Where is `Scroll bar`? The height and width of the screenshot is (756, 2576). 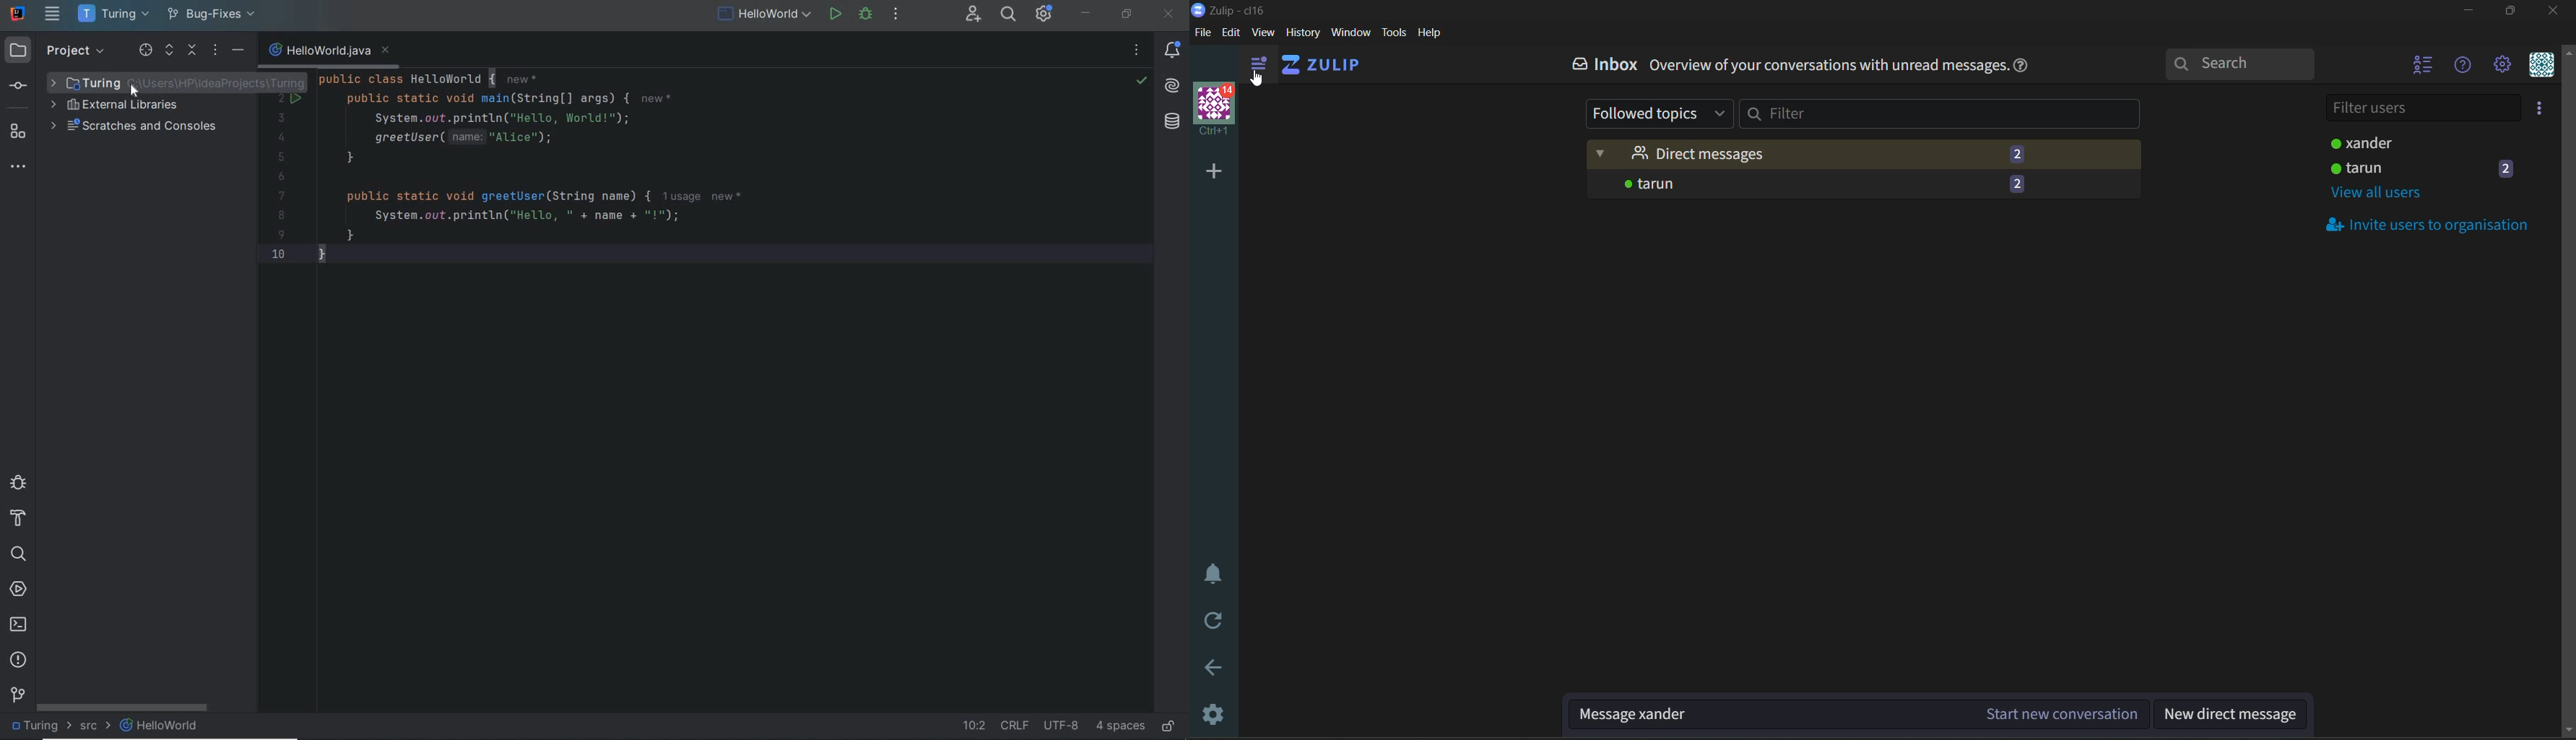
Scroll bar is located at coordinates (2567, 390).